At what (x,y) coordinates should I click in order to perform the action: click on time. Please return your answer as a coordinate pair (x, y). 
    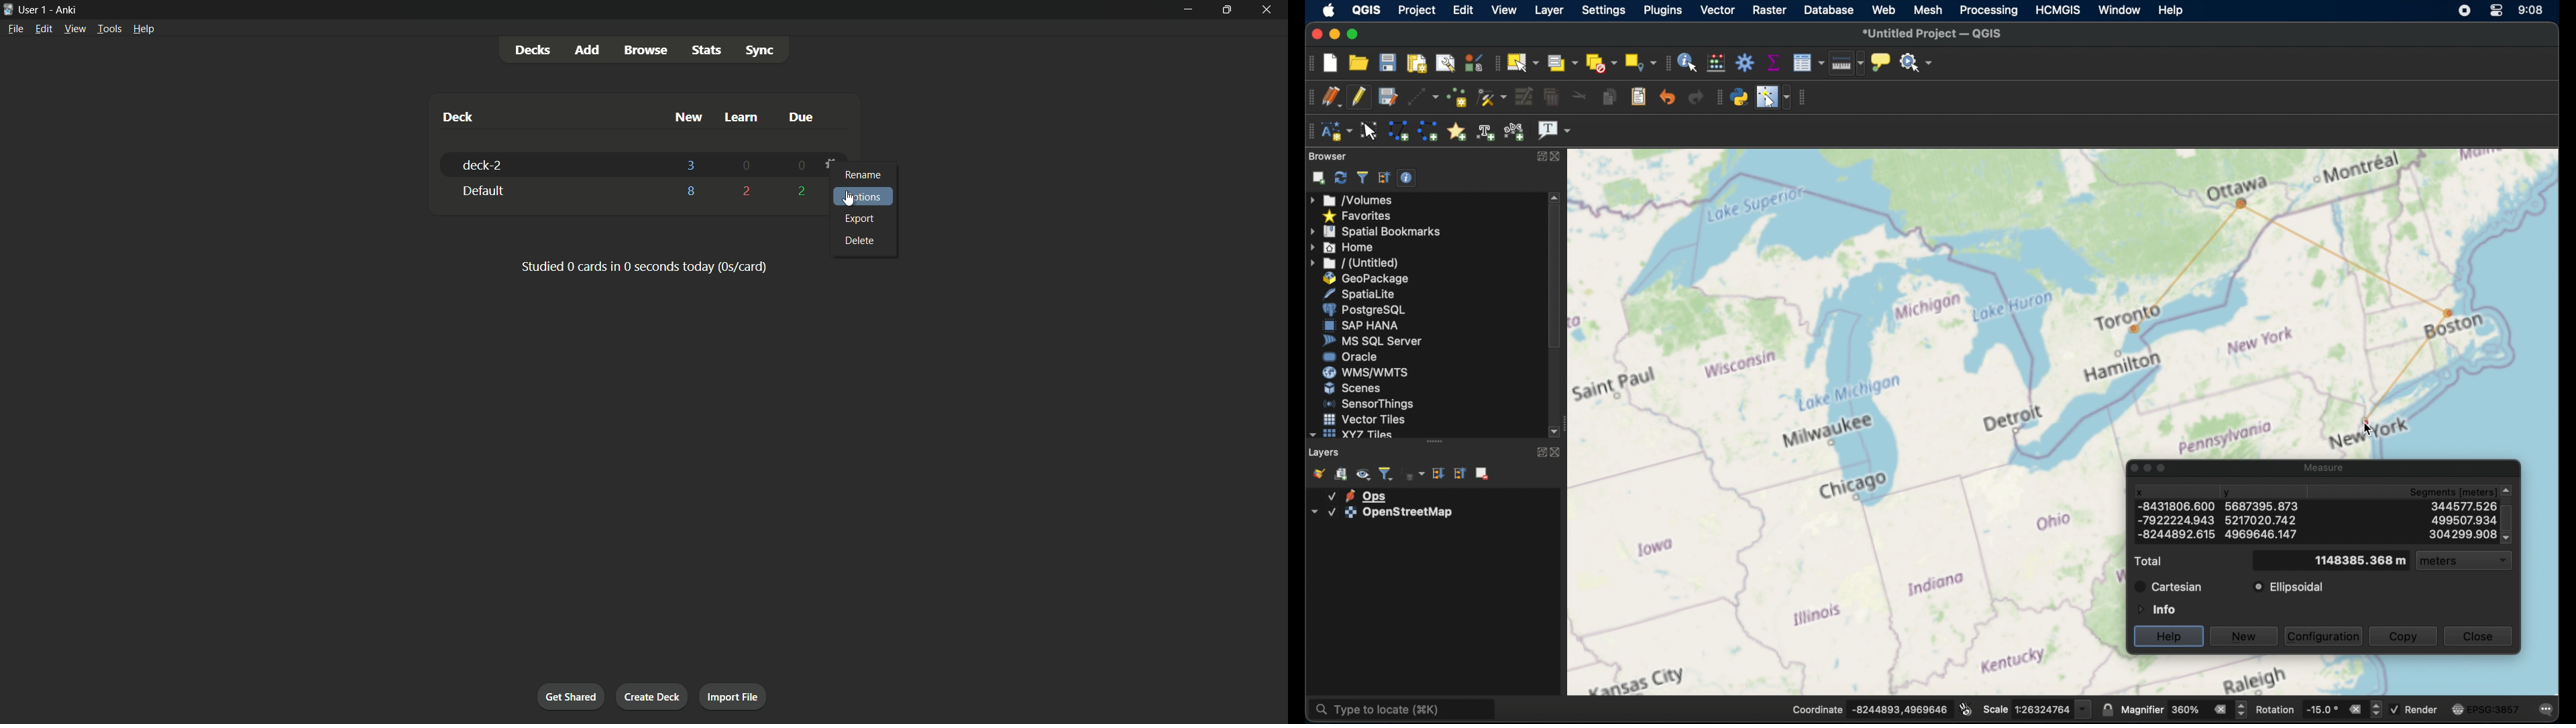
    Looking at the image, I should click on (2531, 9).